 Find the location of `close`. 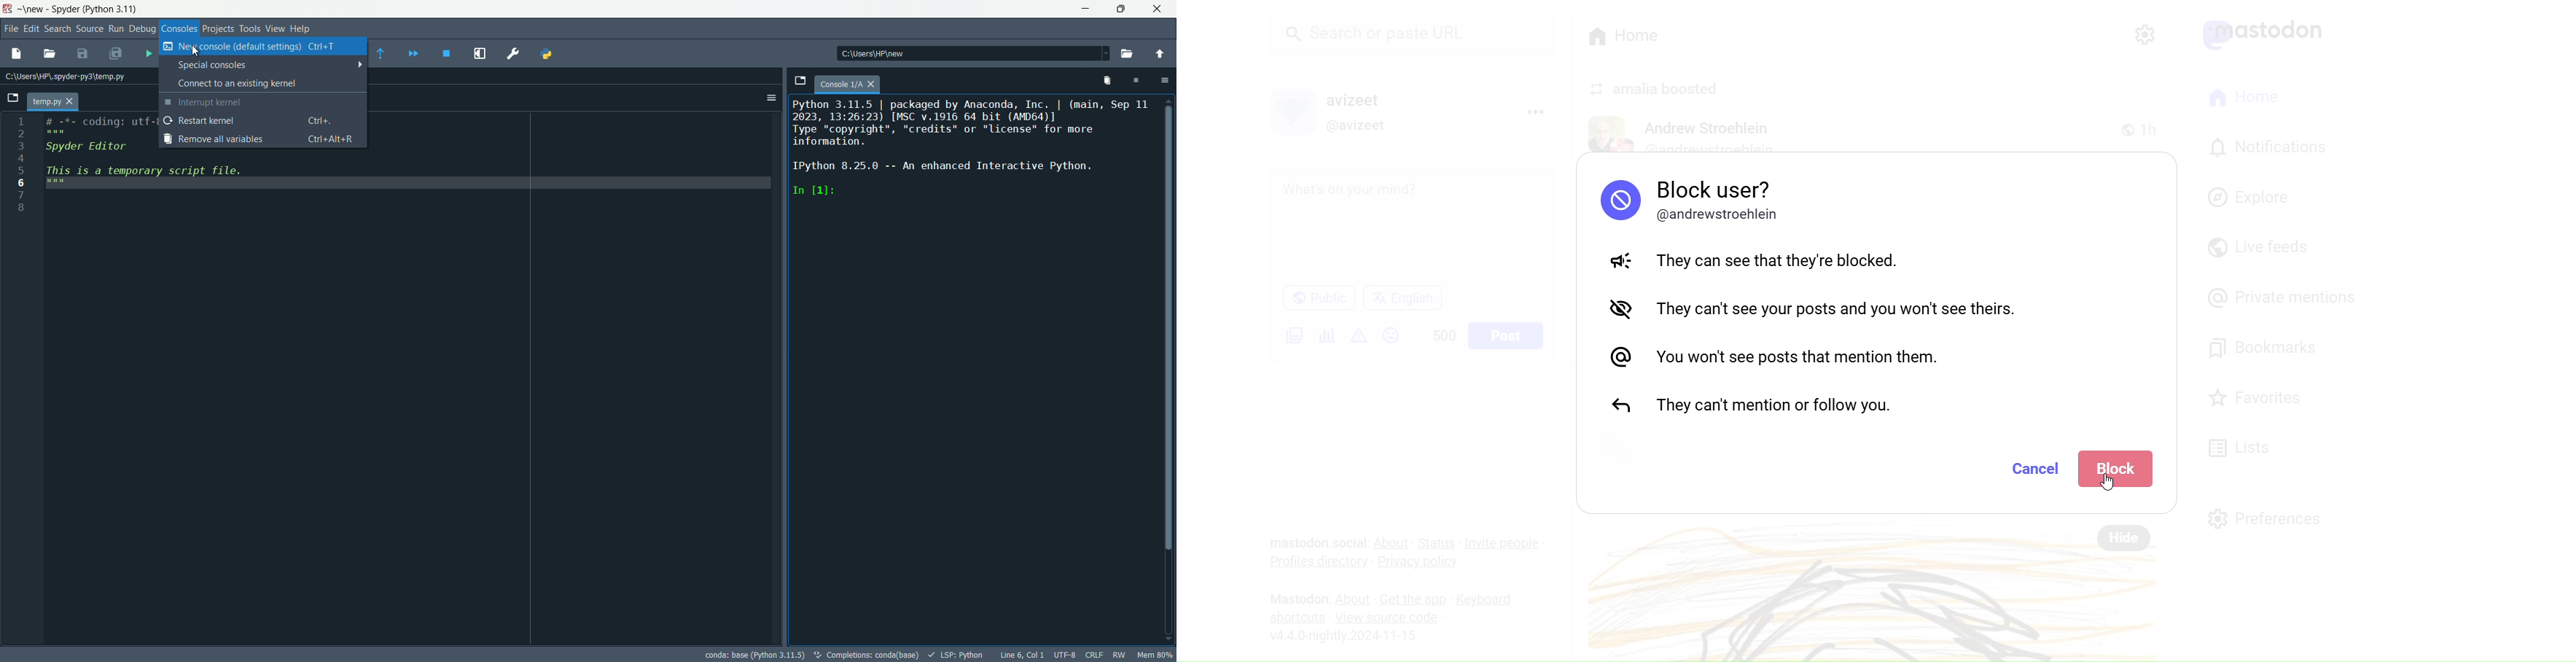

close is located at coordinates (1158, 9).